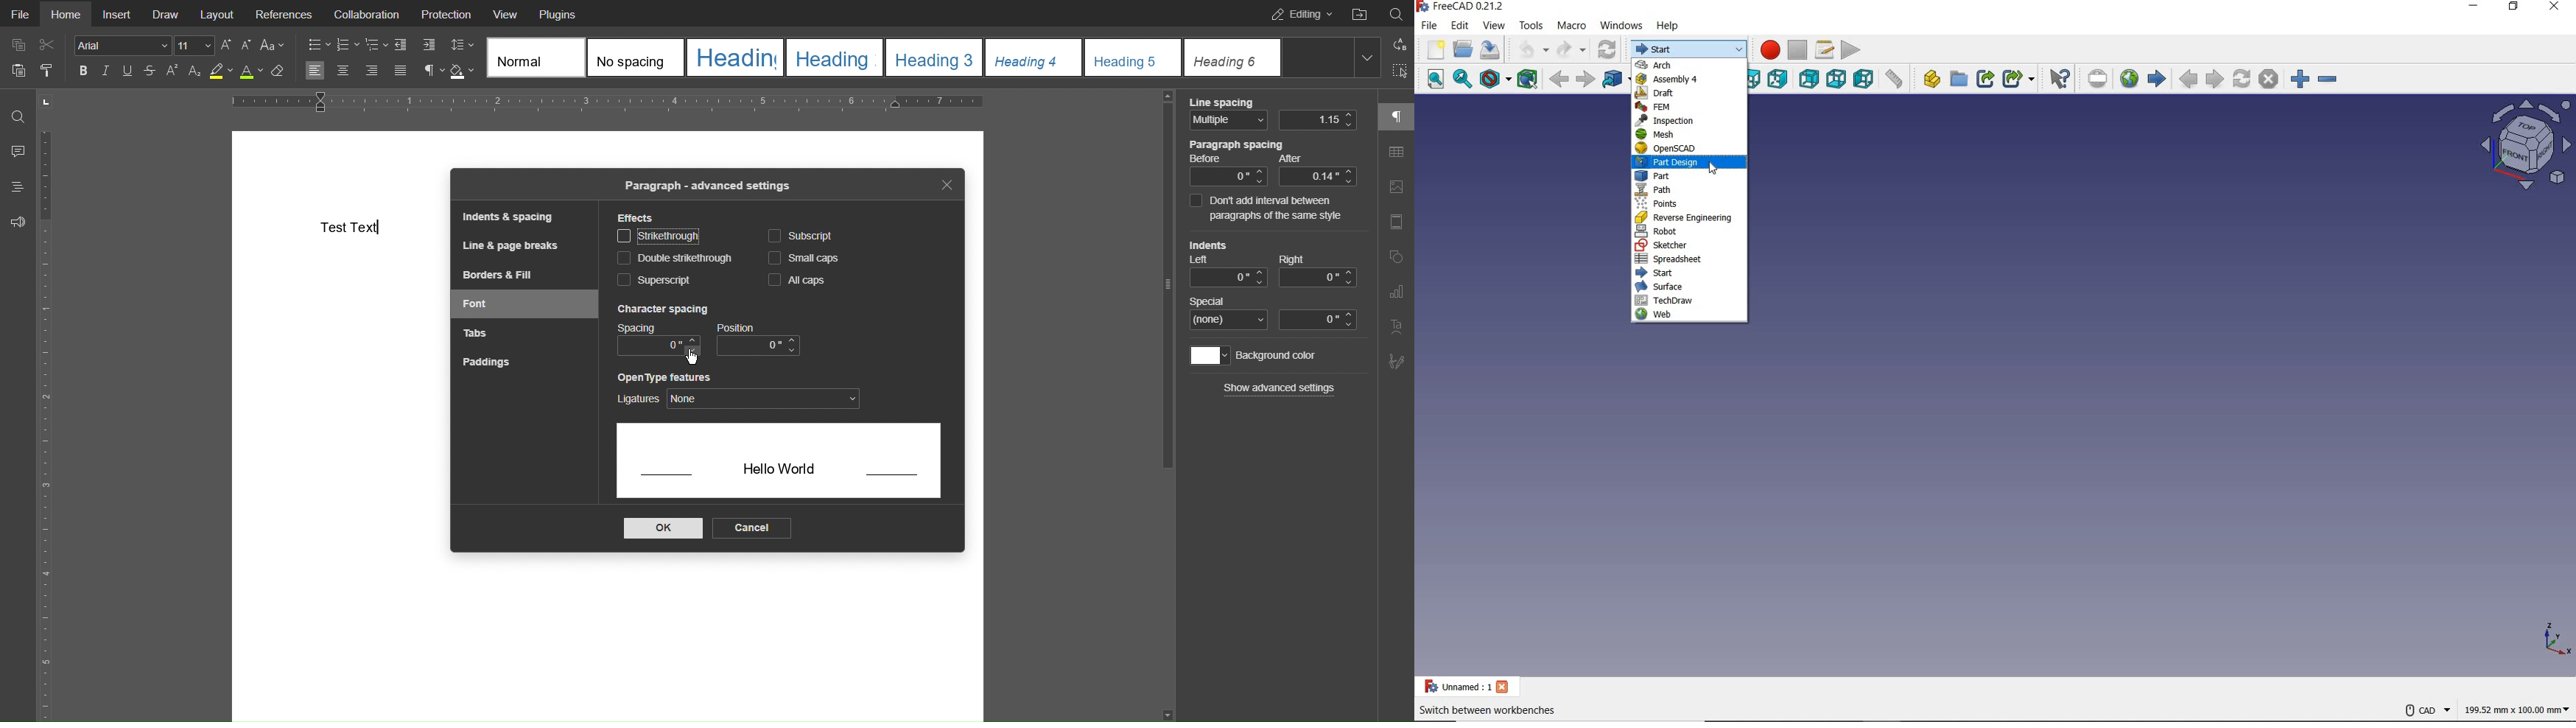 Image resolution: width=2576 pixels, height=728 pixels. What do you see at coordinates (1397, 327) in the screenshot?
I see `Text Art` at bounding box center [1397, 327].